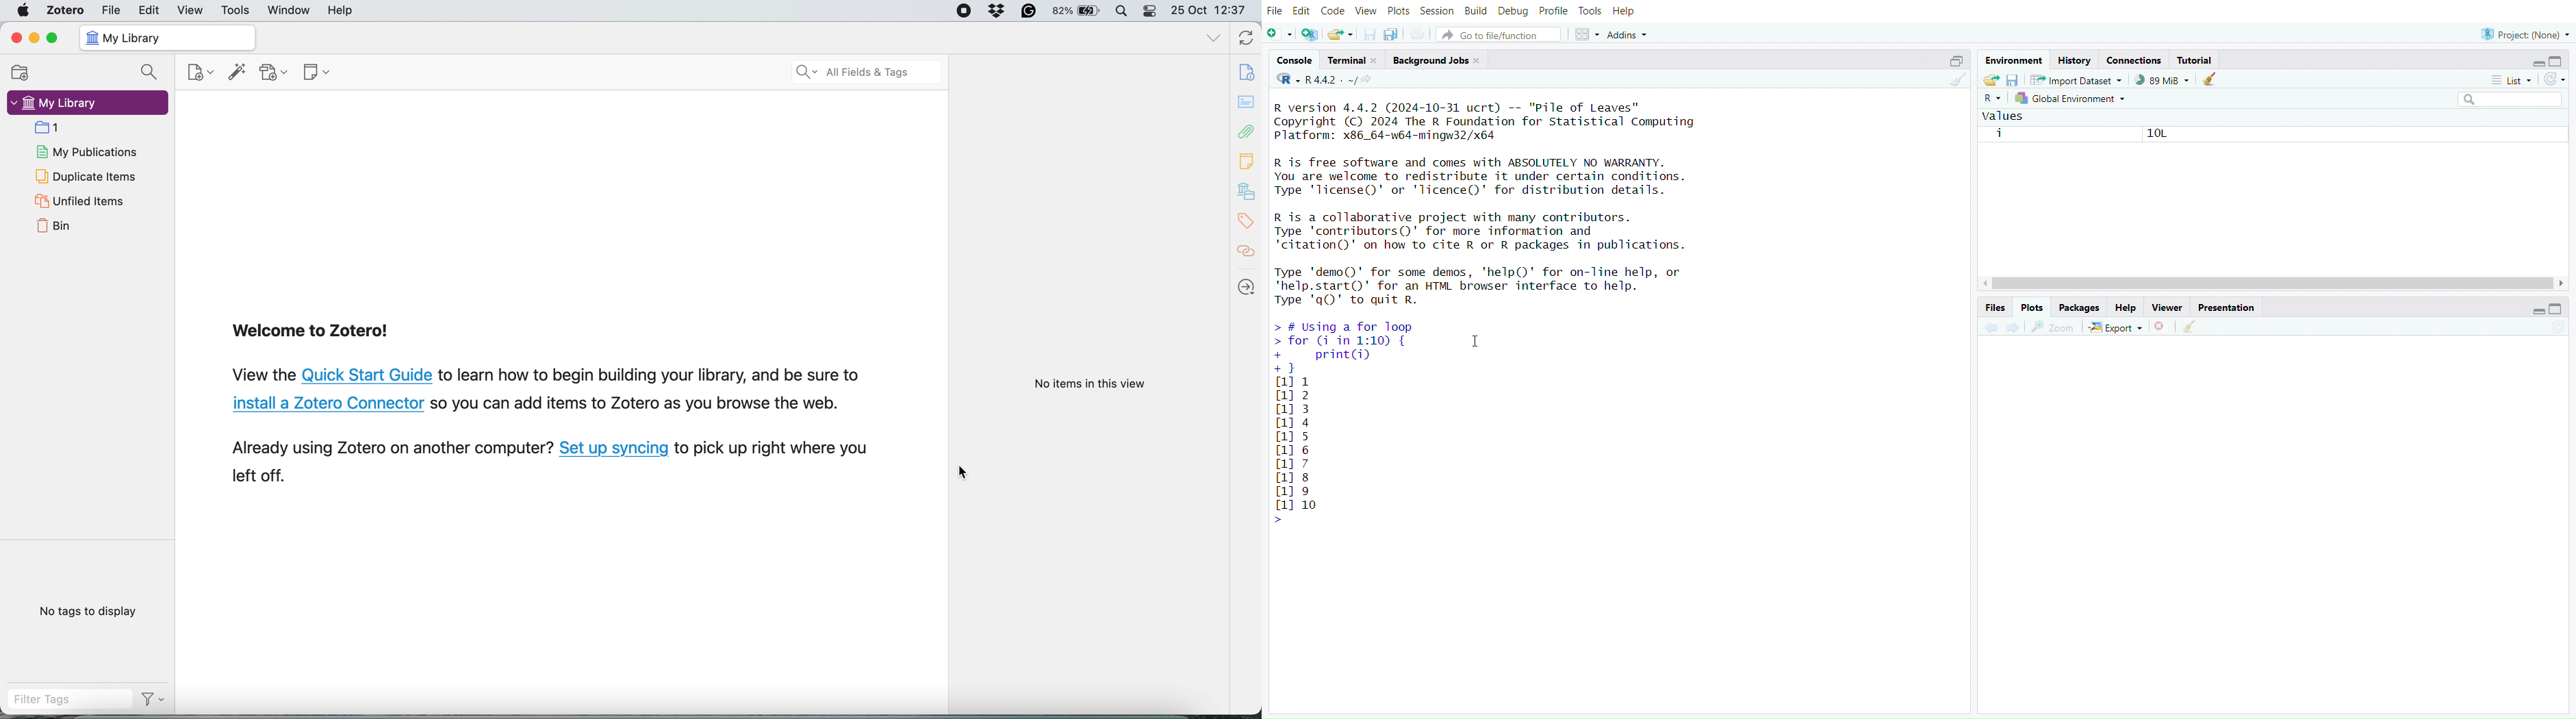  I want to click on tools, so click(1590, 11).